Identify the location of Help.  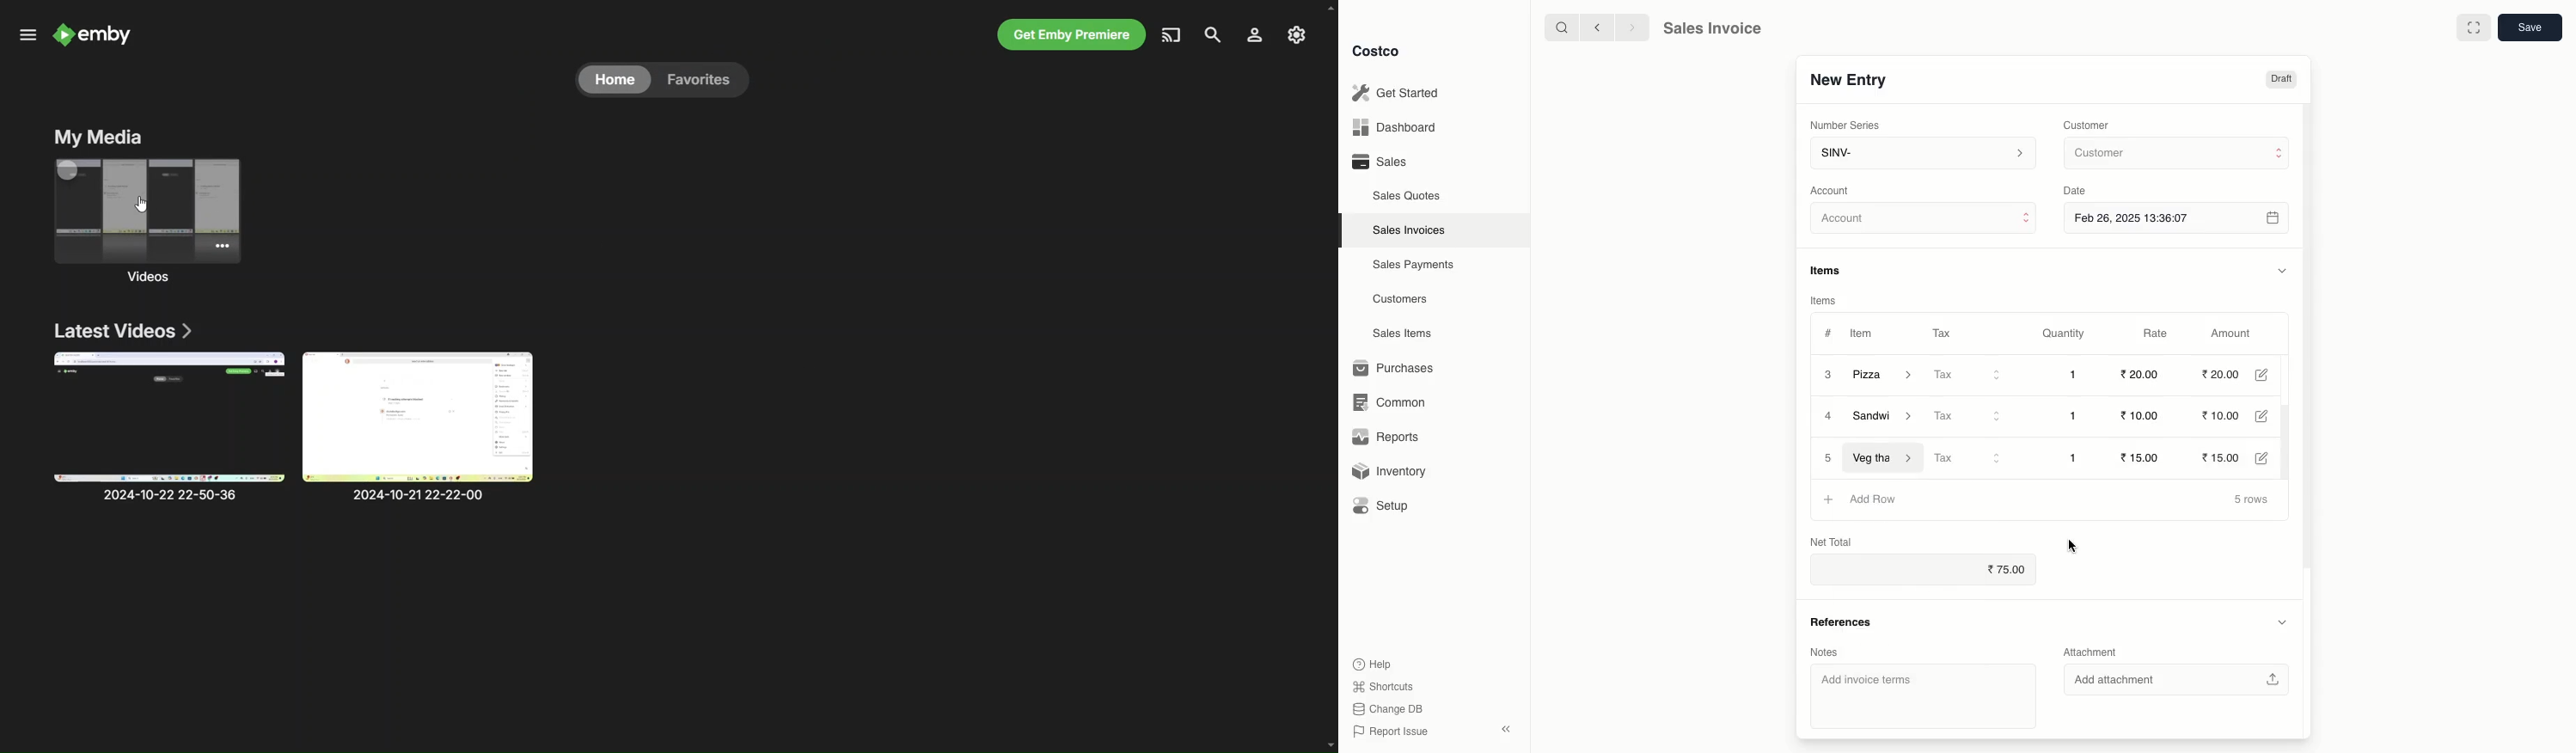
(1374, 663).